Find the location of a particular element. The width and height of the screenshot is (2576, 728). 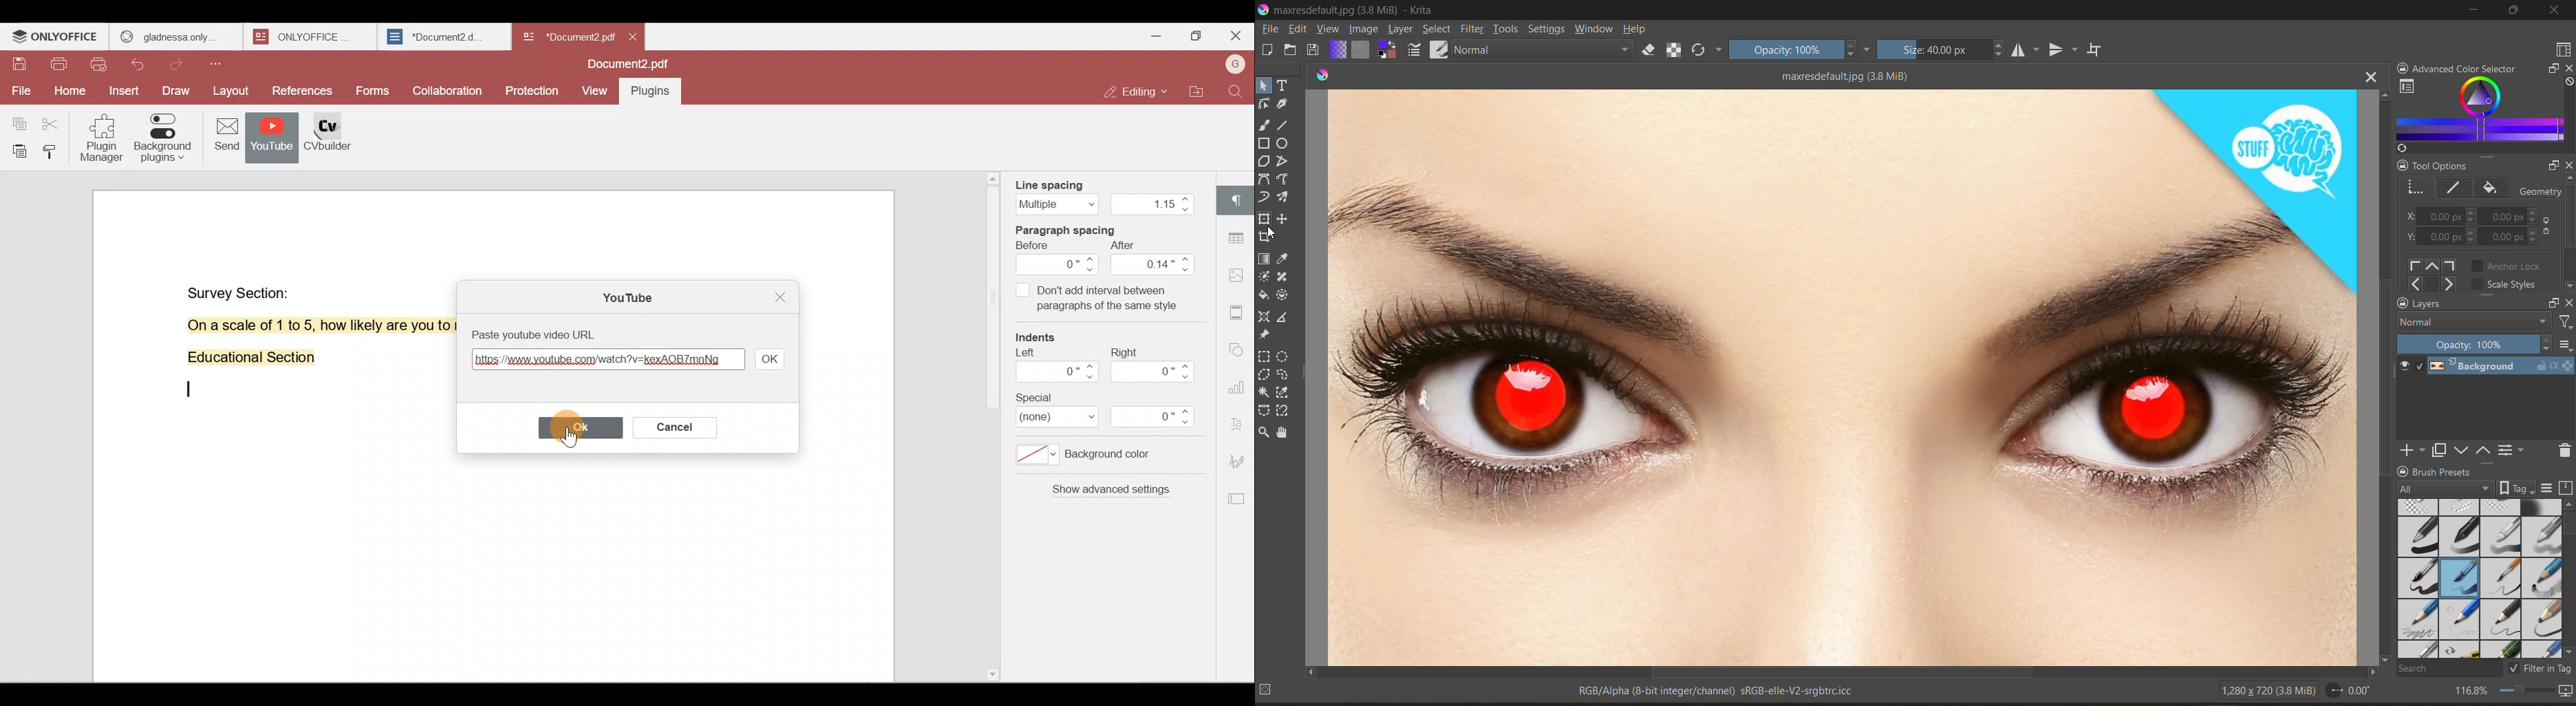

choose workspace is located at coordinates (2562, 50).